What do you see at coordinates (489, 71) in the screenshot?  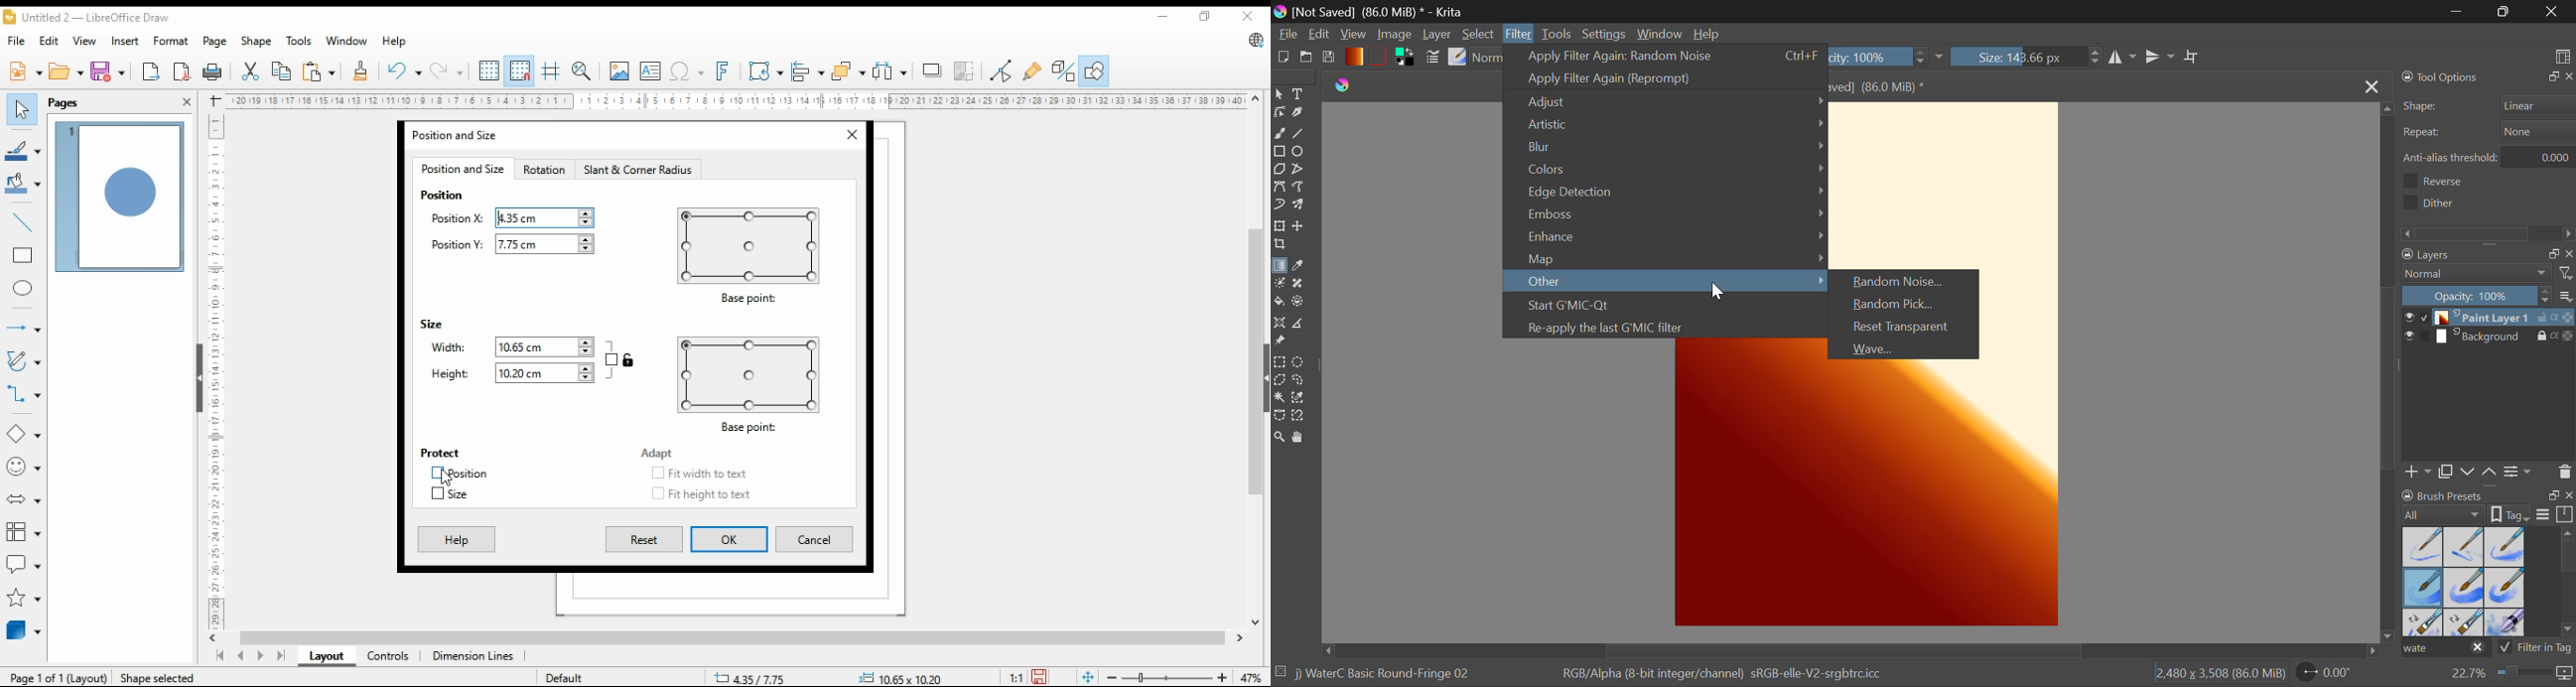 I see `show grids` at bounding box center [489, 71].